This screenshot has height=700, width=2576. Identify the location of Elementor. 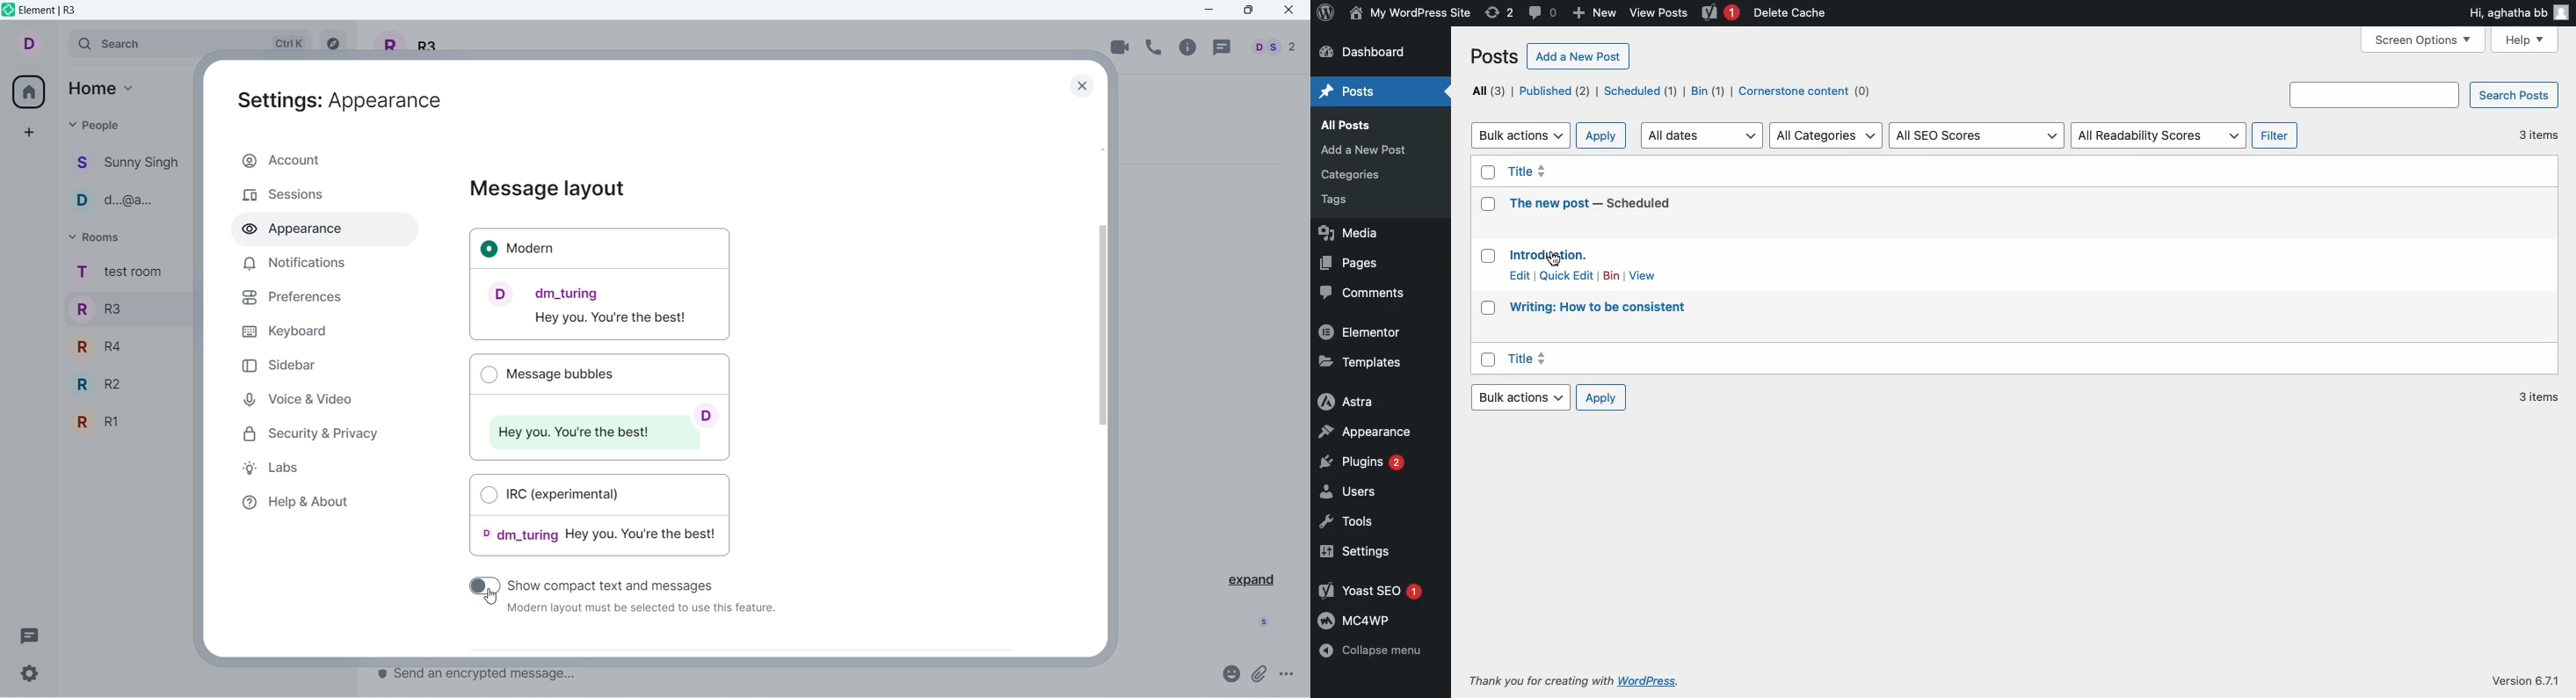
(1364, 332).